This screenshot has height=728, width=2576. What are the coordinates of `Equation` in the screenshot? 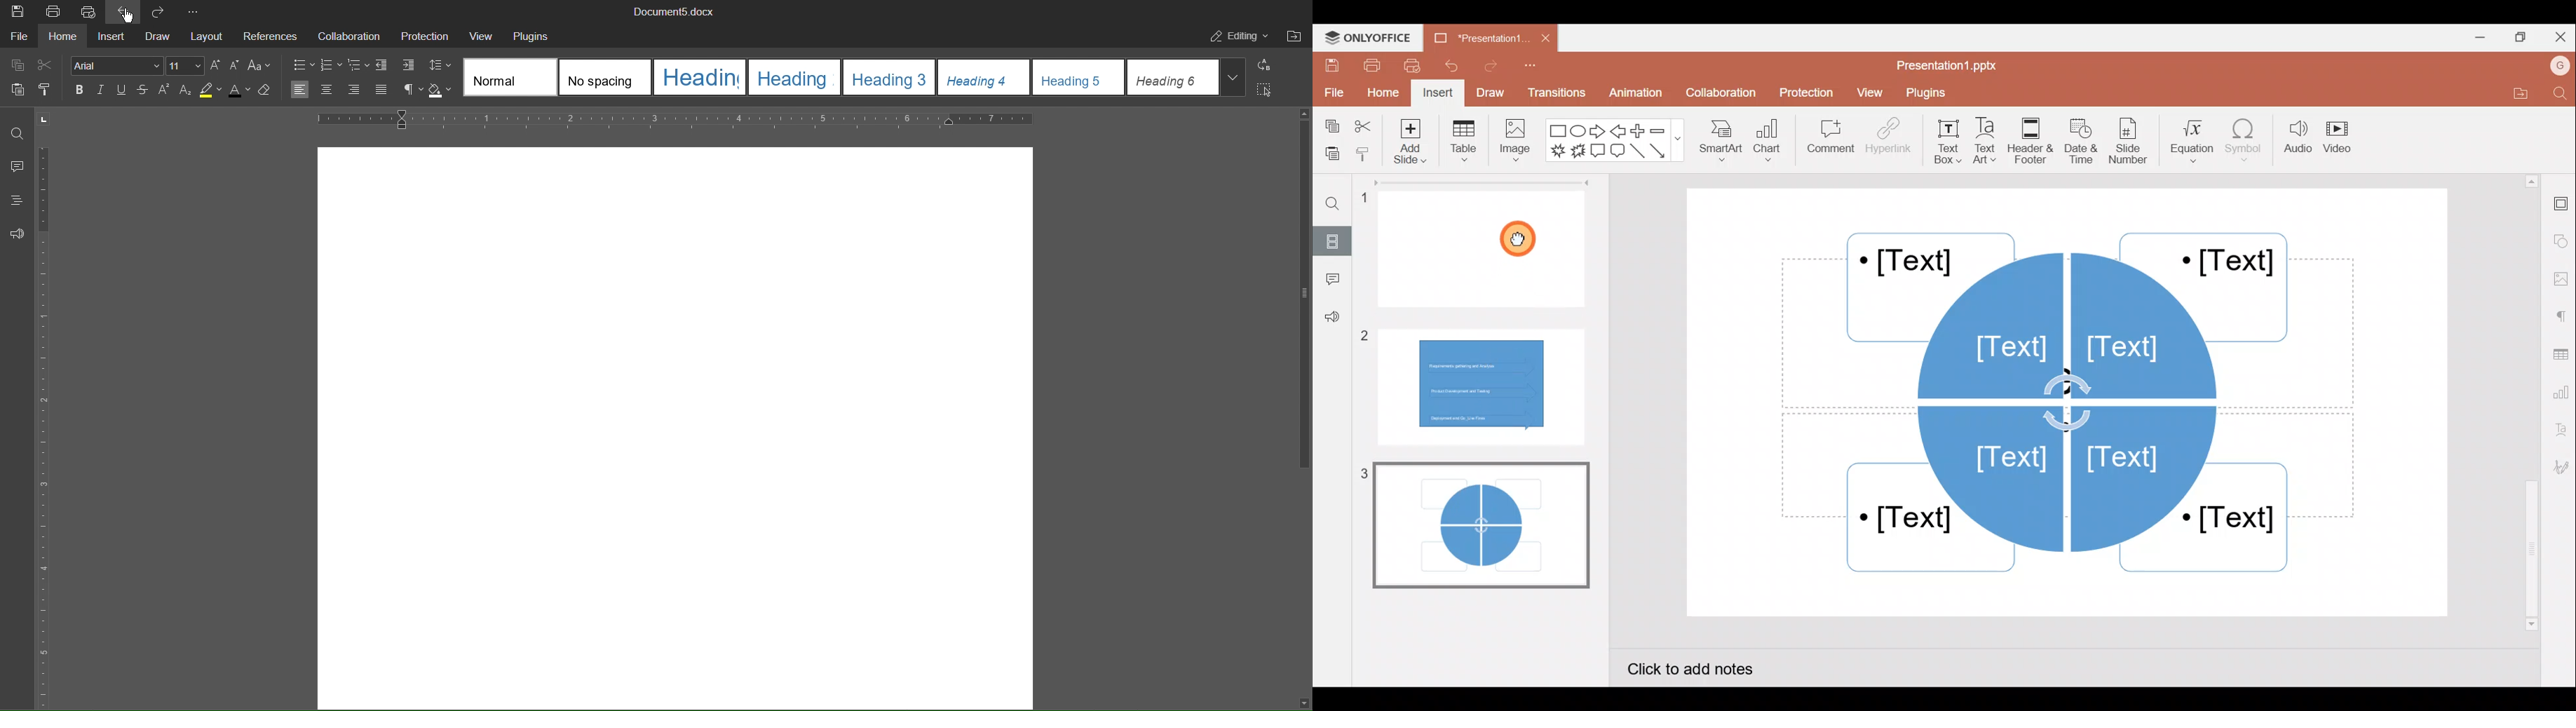 It's located at (2188, 142).